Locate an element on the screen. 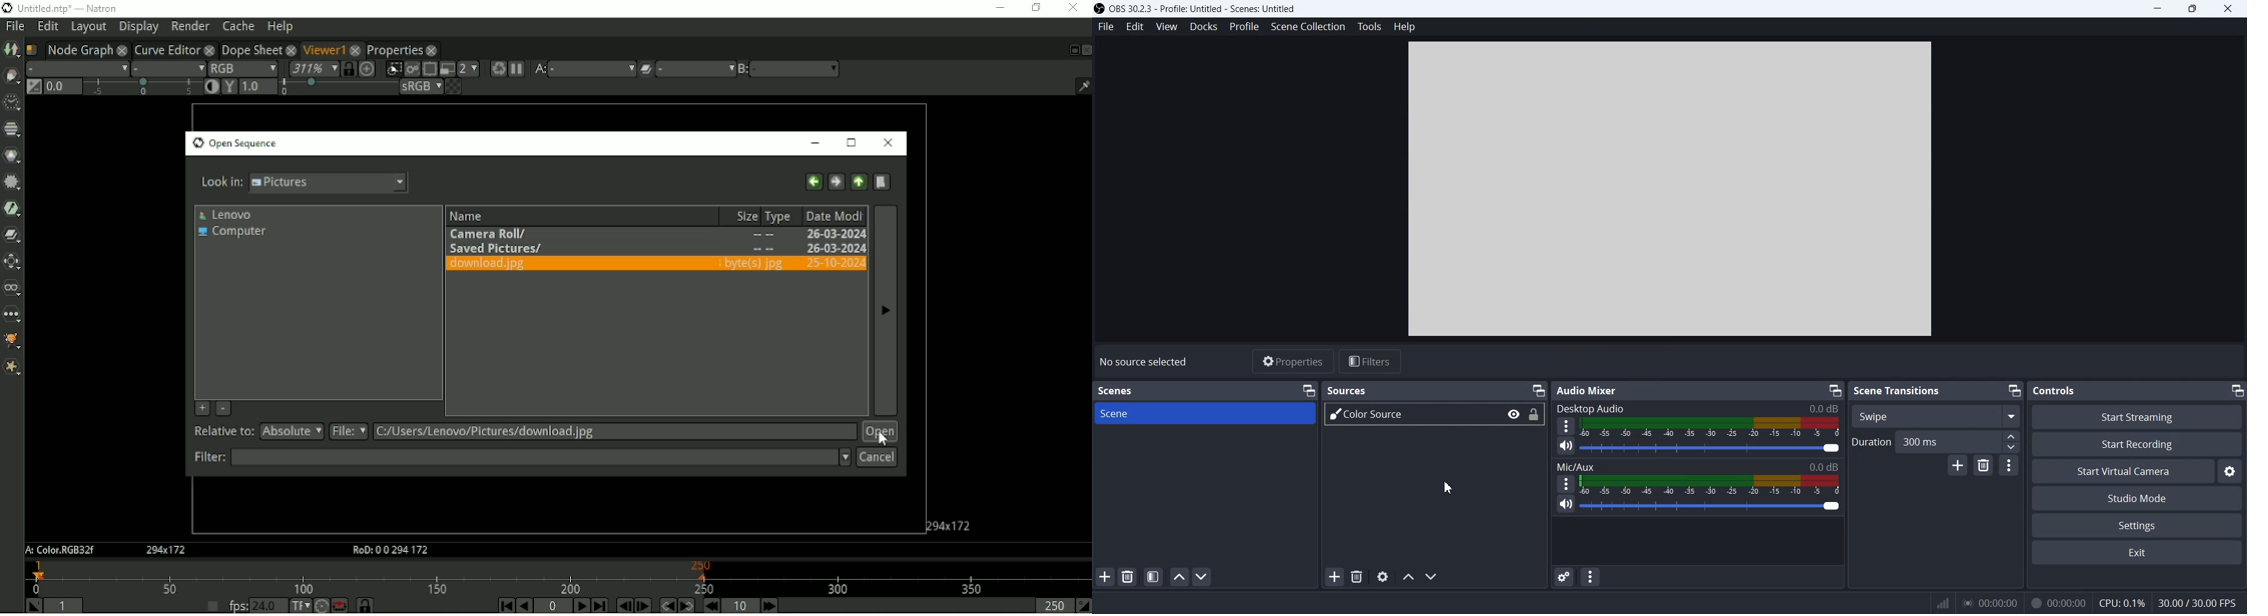 The image size is (2268, 616). Scene Transitions is located at coordinates (1899, 390).